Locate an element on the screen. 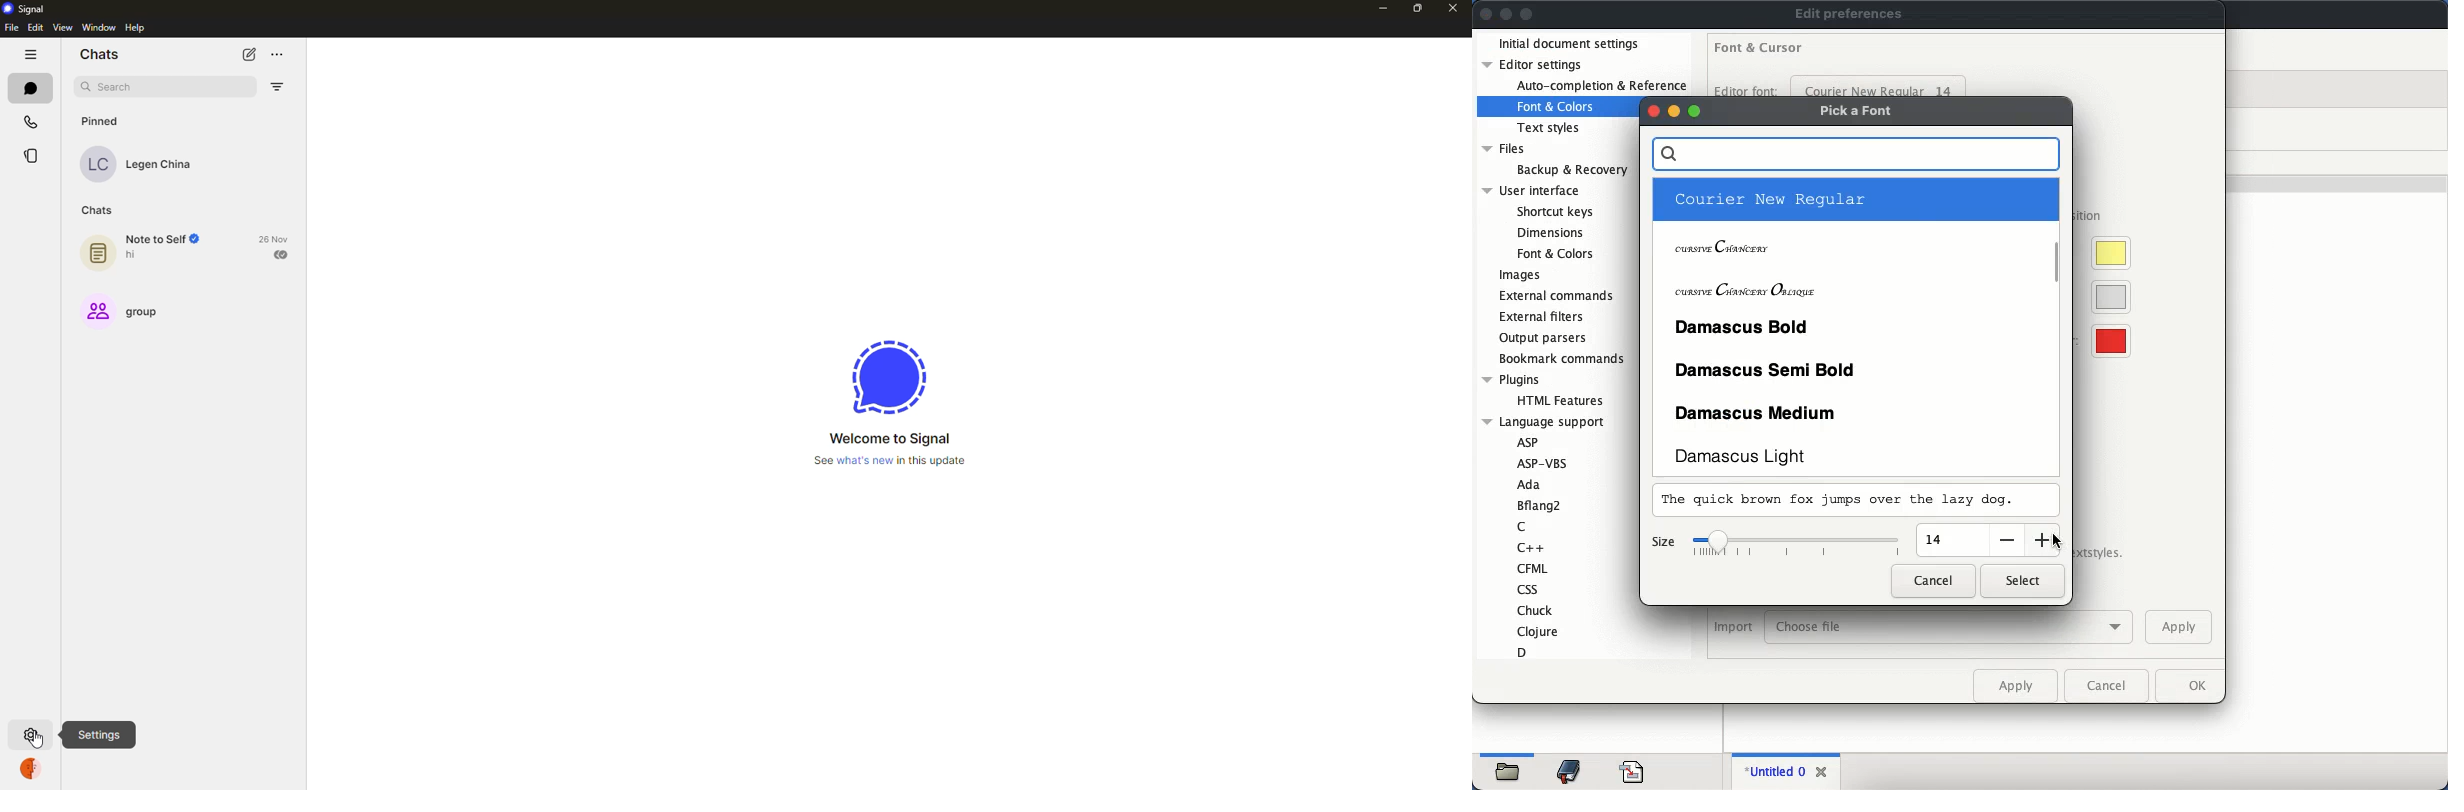  cfml is located at coordinates (1531, 568).